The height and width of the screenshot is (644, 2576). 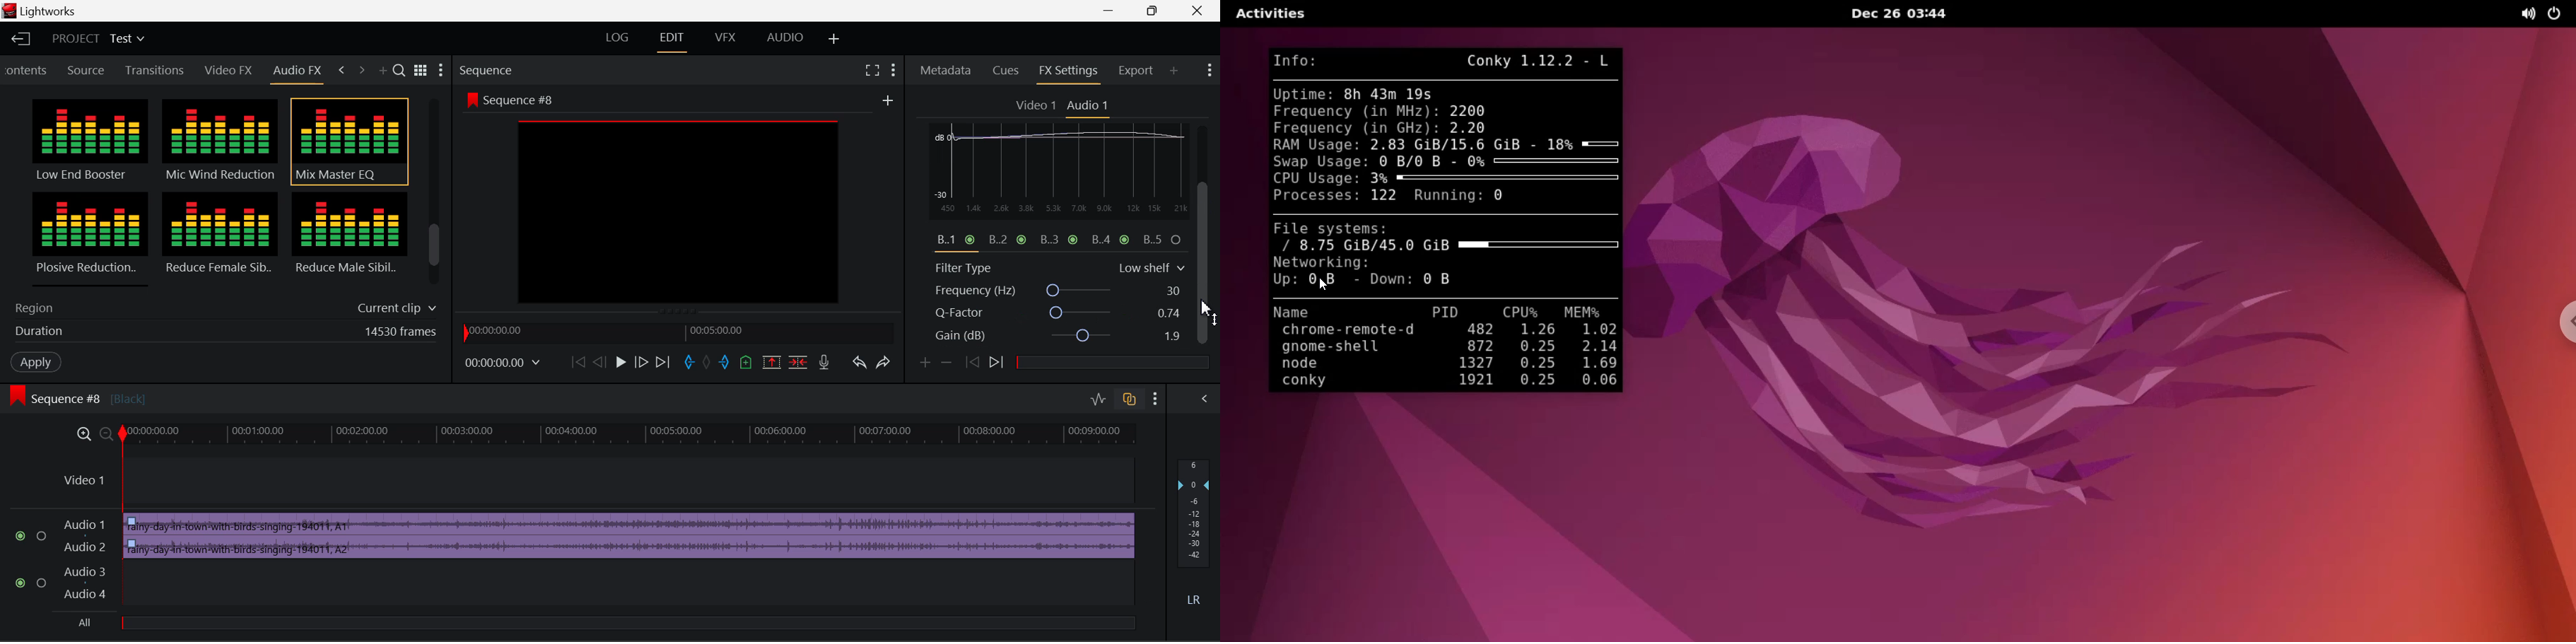 I want to click on Timeline Zoom Out, so click(x=107, y=435).